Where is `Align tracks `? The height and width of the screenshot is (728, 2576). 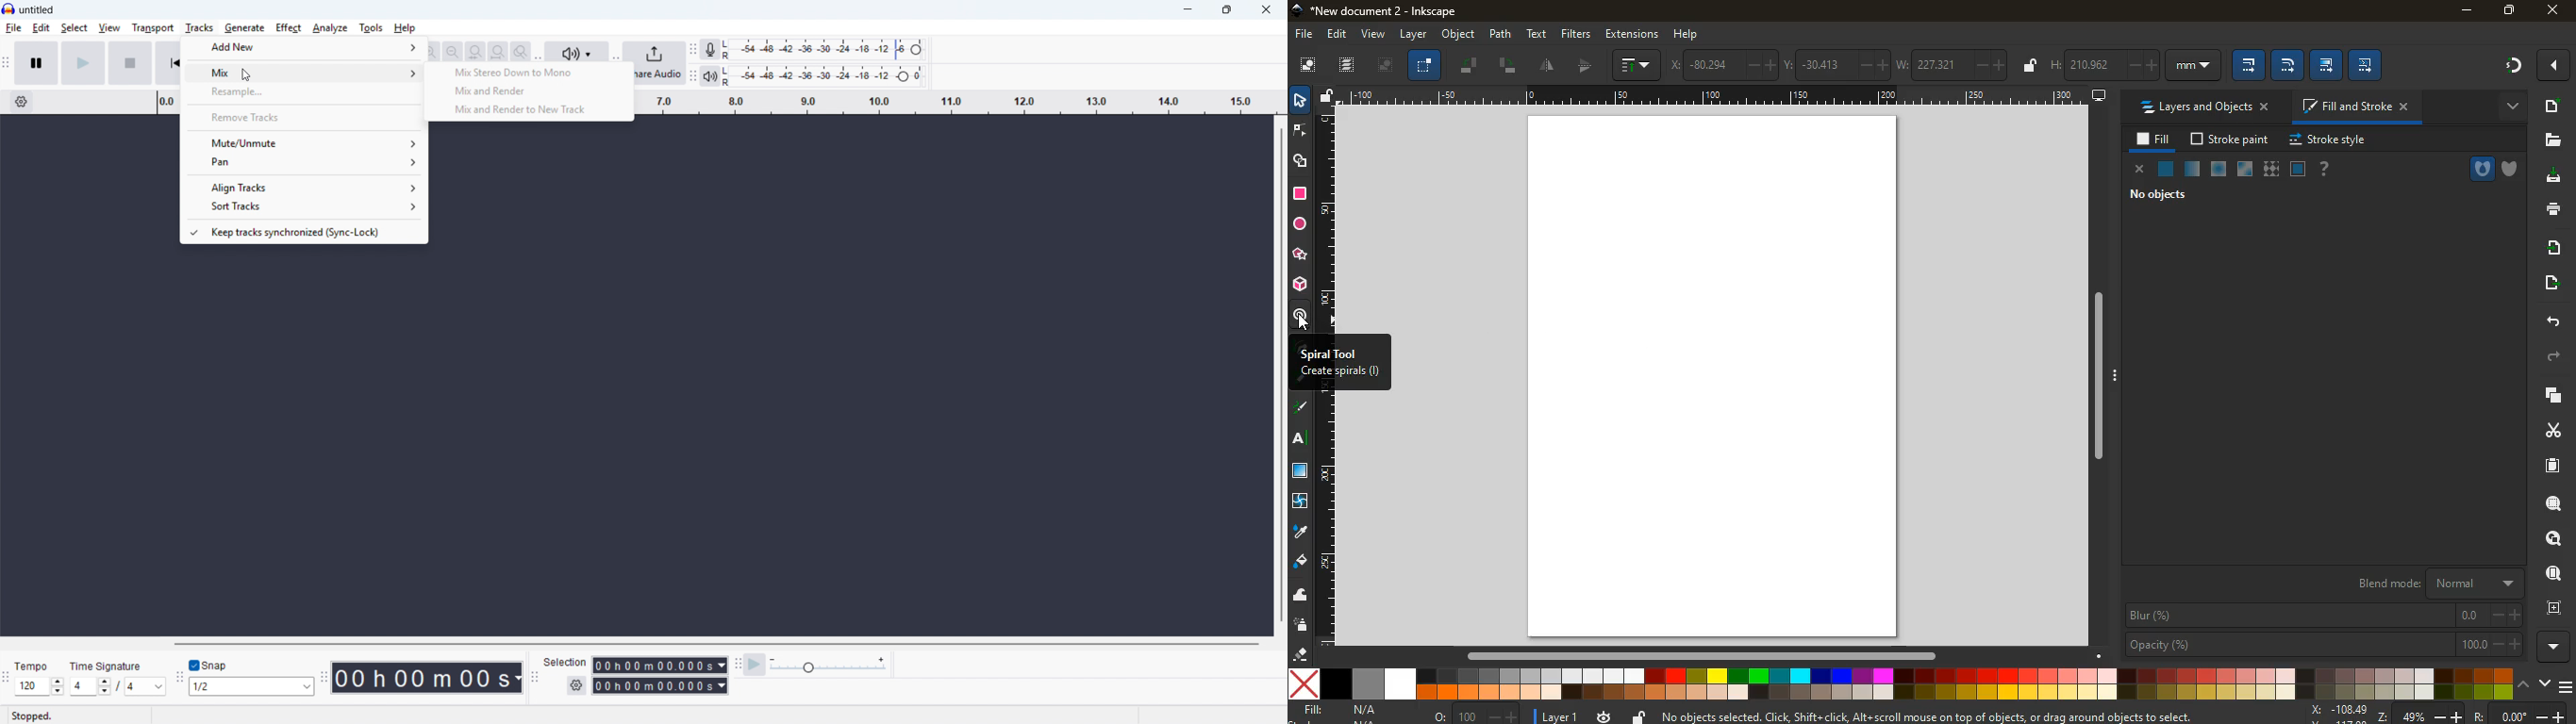
Align tracks  is located at coordinates (303, 187).